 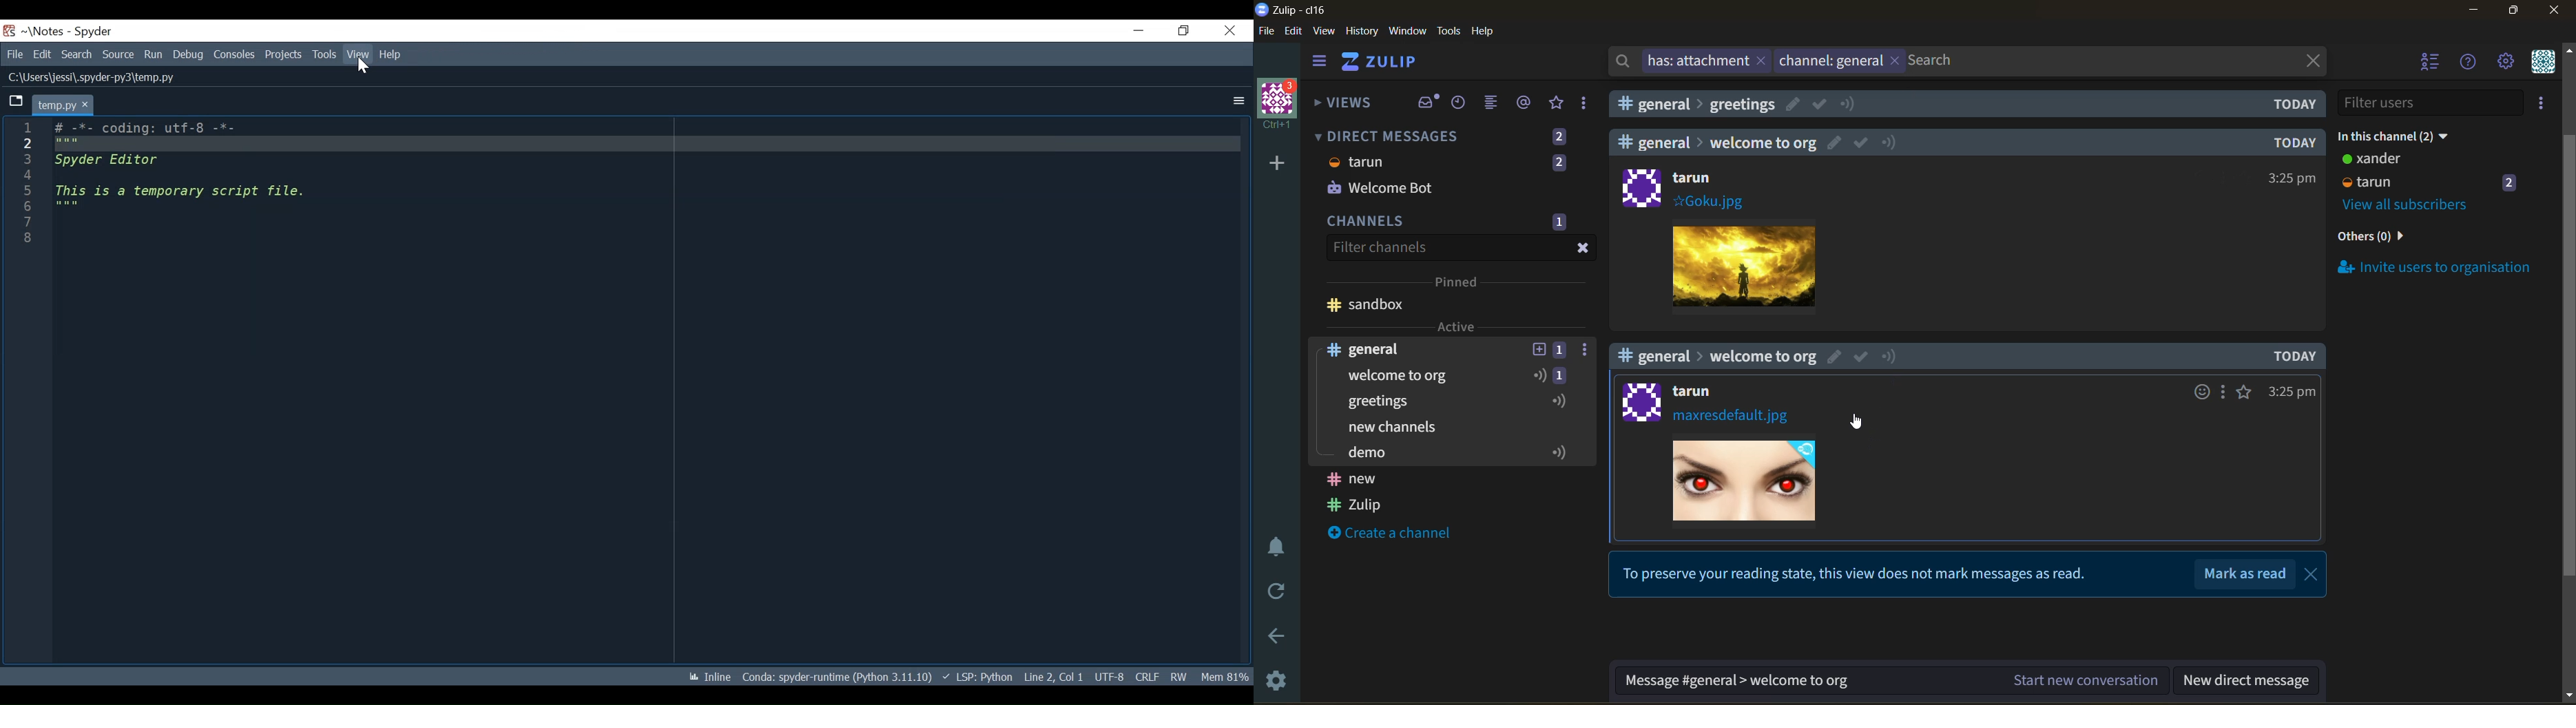 What do you see at coordinates (357, 55) in the screenshot?
I see `Help` at bounding box center [357, 55].